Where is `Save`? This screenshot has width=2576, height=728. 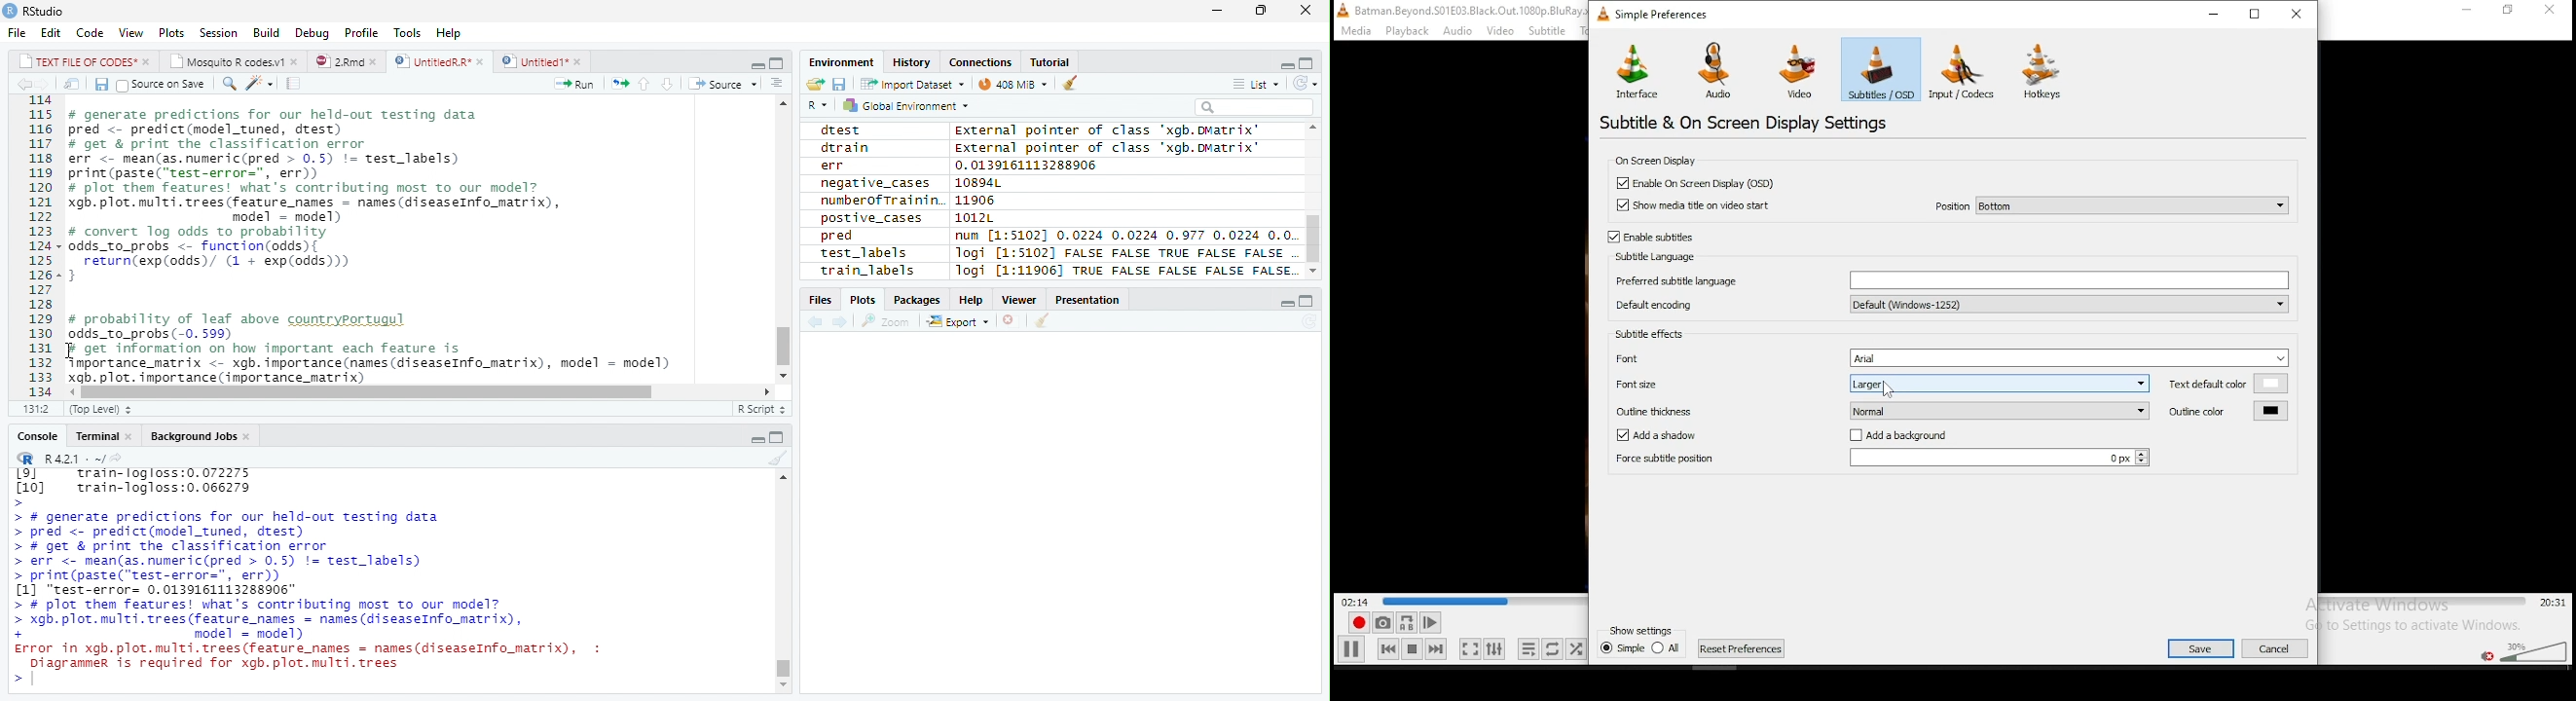
Save is located at coordinates (840, 83).